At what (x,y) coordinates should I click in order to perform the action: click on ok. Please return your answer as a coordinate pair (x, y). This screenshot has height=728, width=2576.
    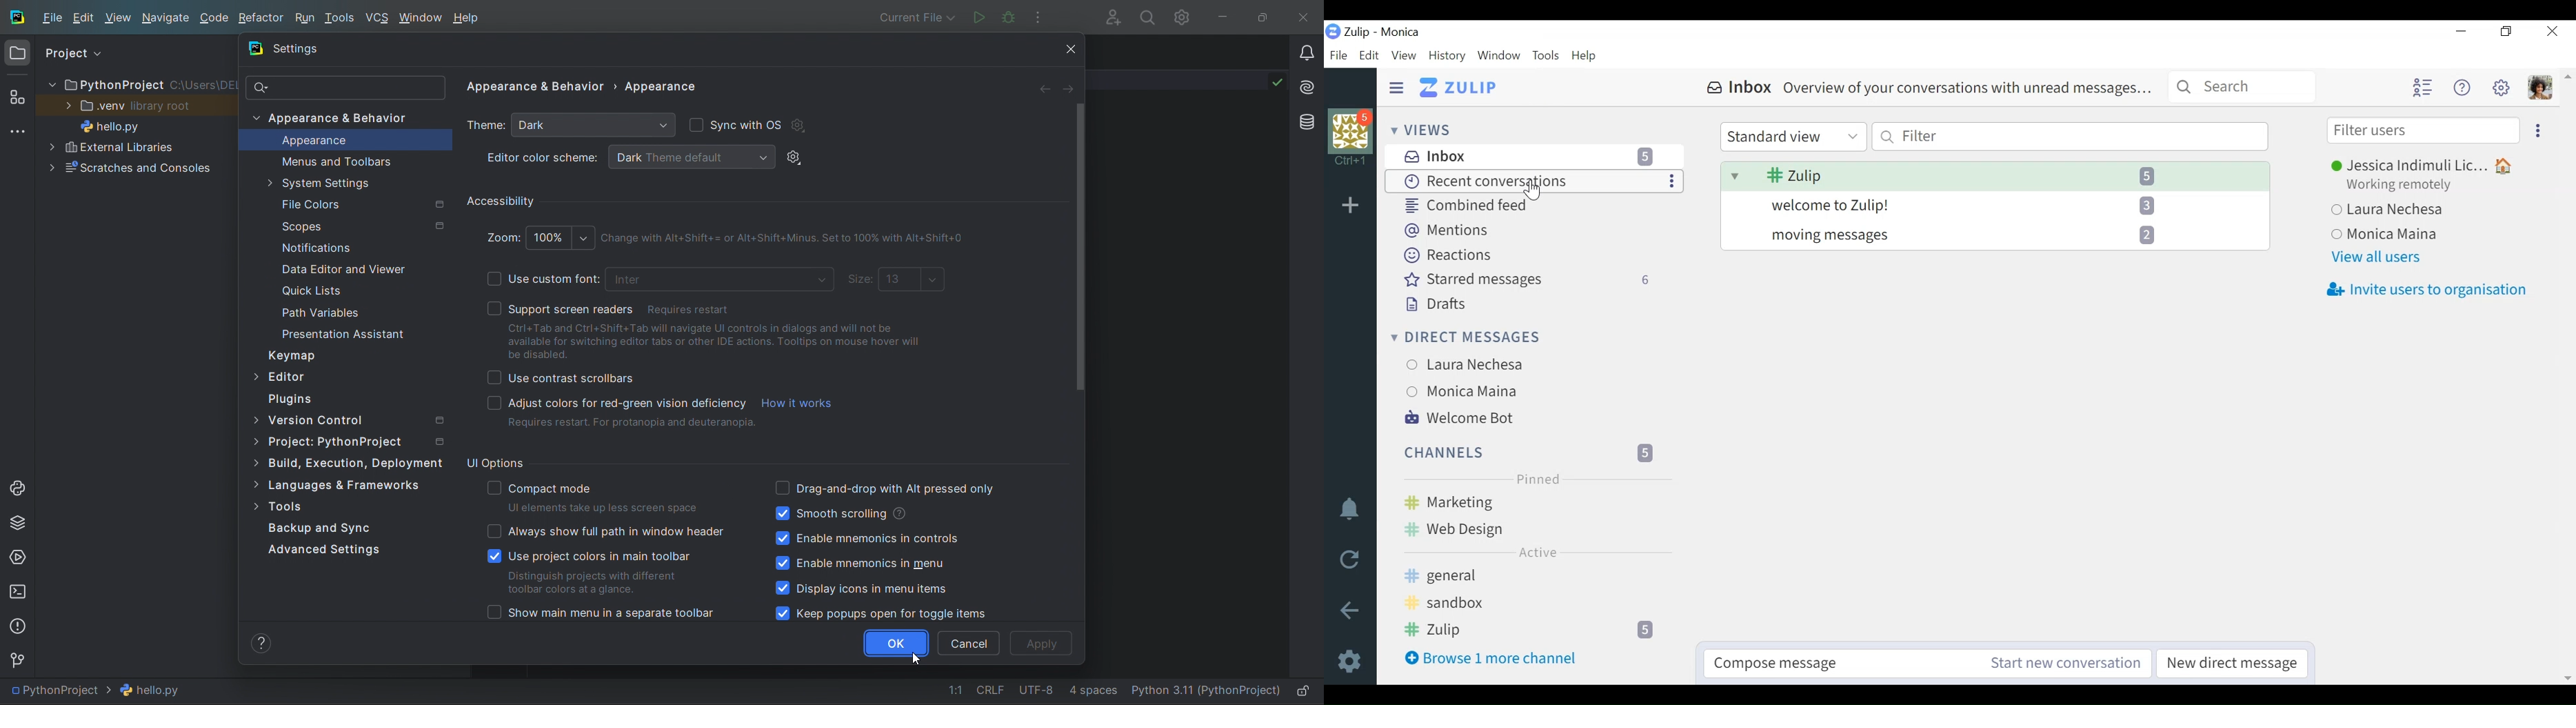
    Looking at the image, I should click on (894, 644).